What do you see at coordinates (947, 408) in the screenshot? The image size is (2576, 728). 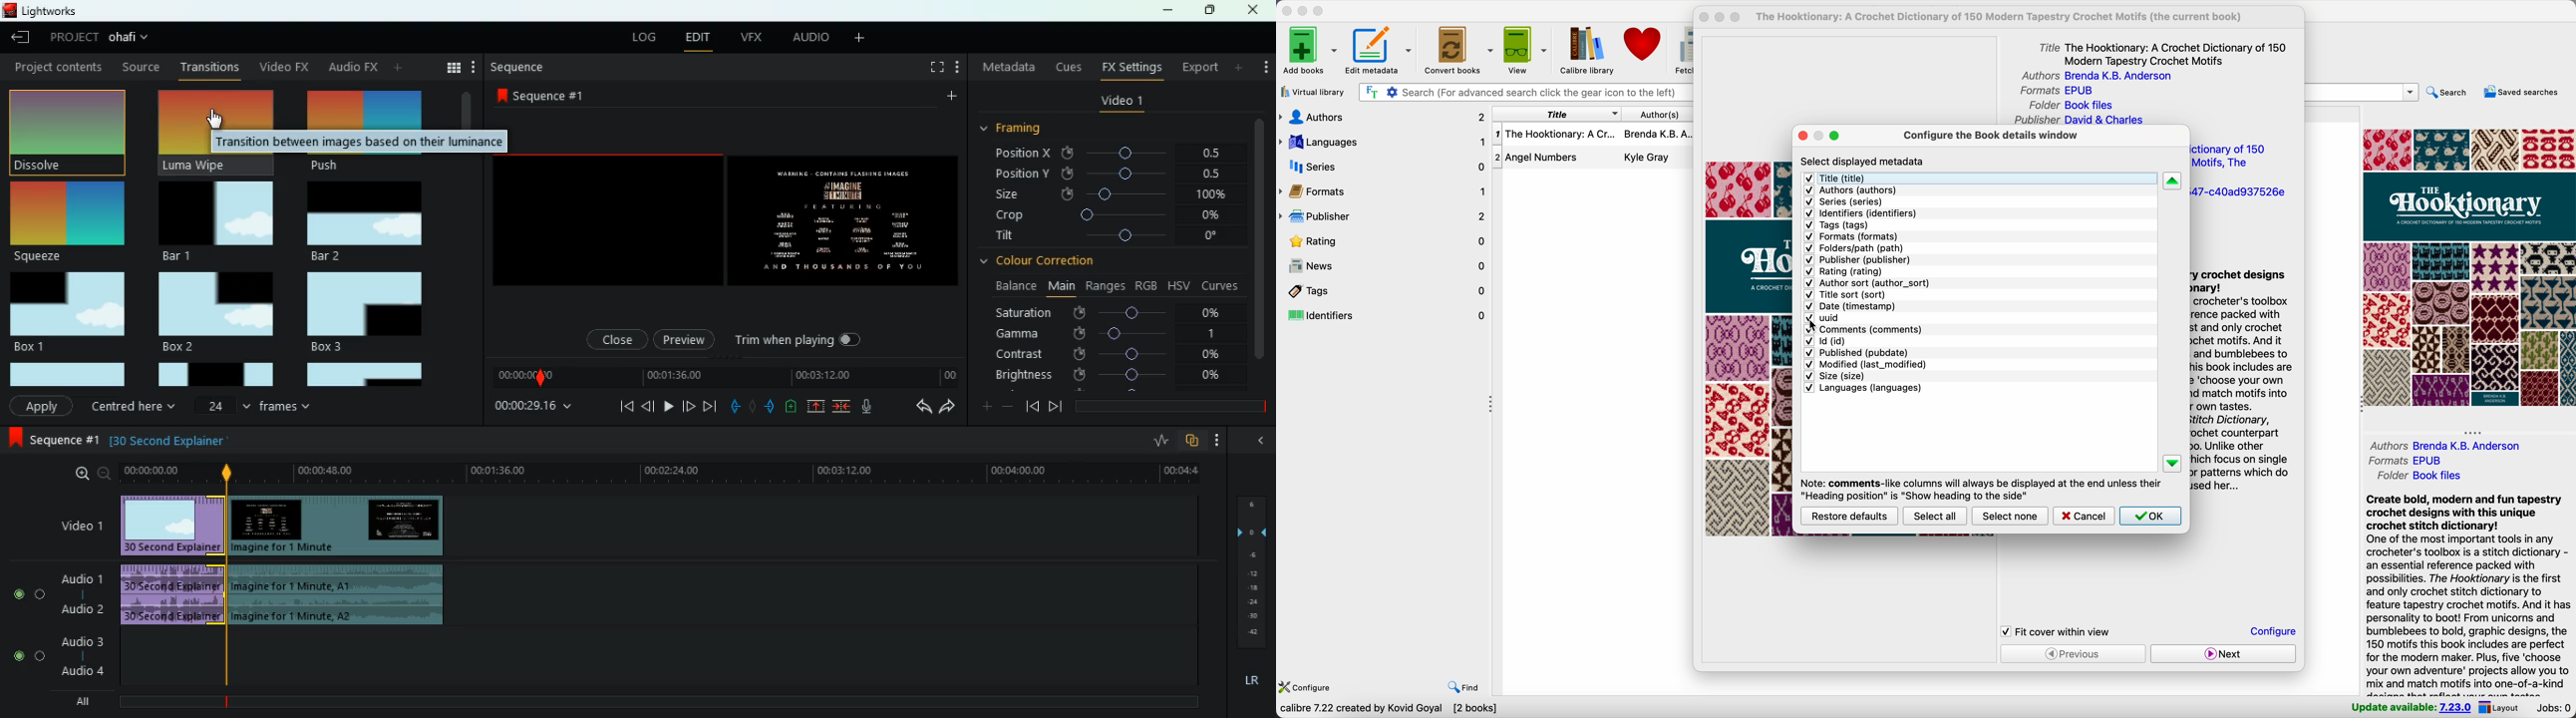 I see `forward` at bounding box center [947, 408].